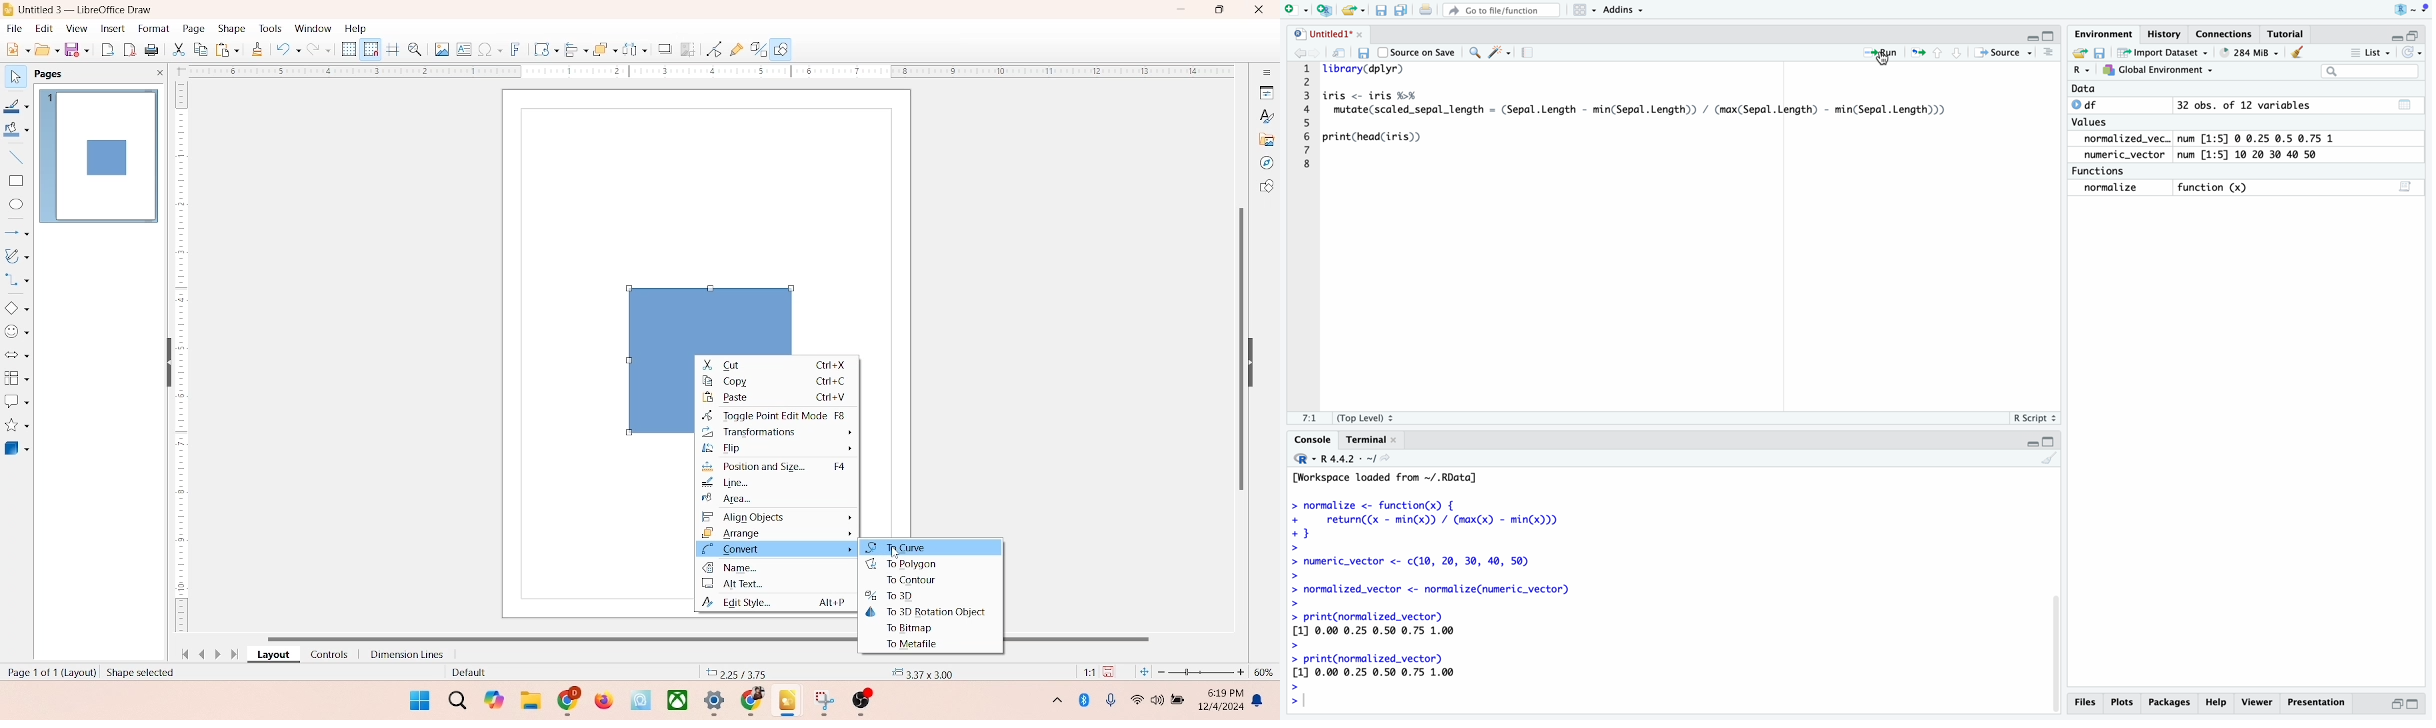  What do you see at coordinates (572, 47) in the screenshot?
I see `allign` at bounding box center [572, 47].